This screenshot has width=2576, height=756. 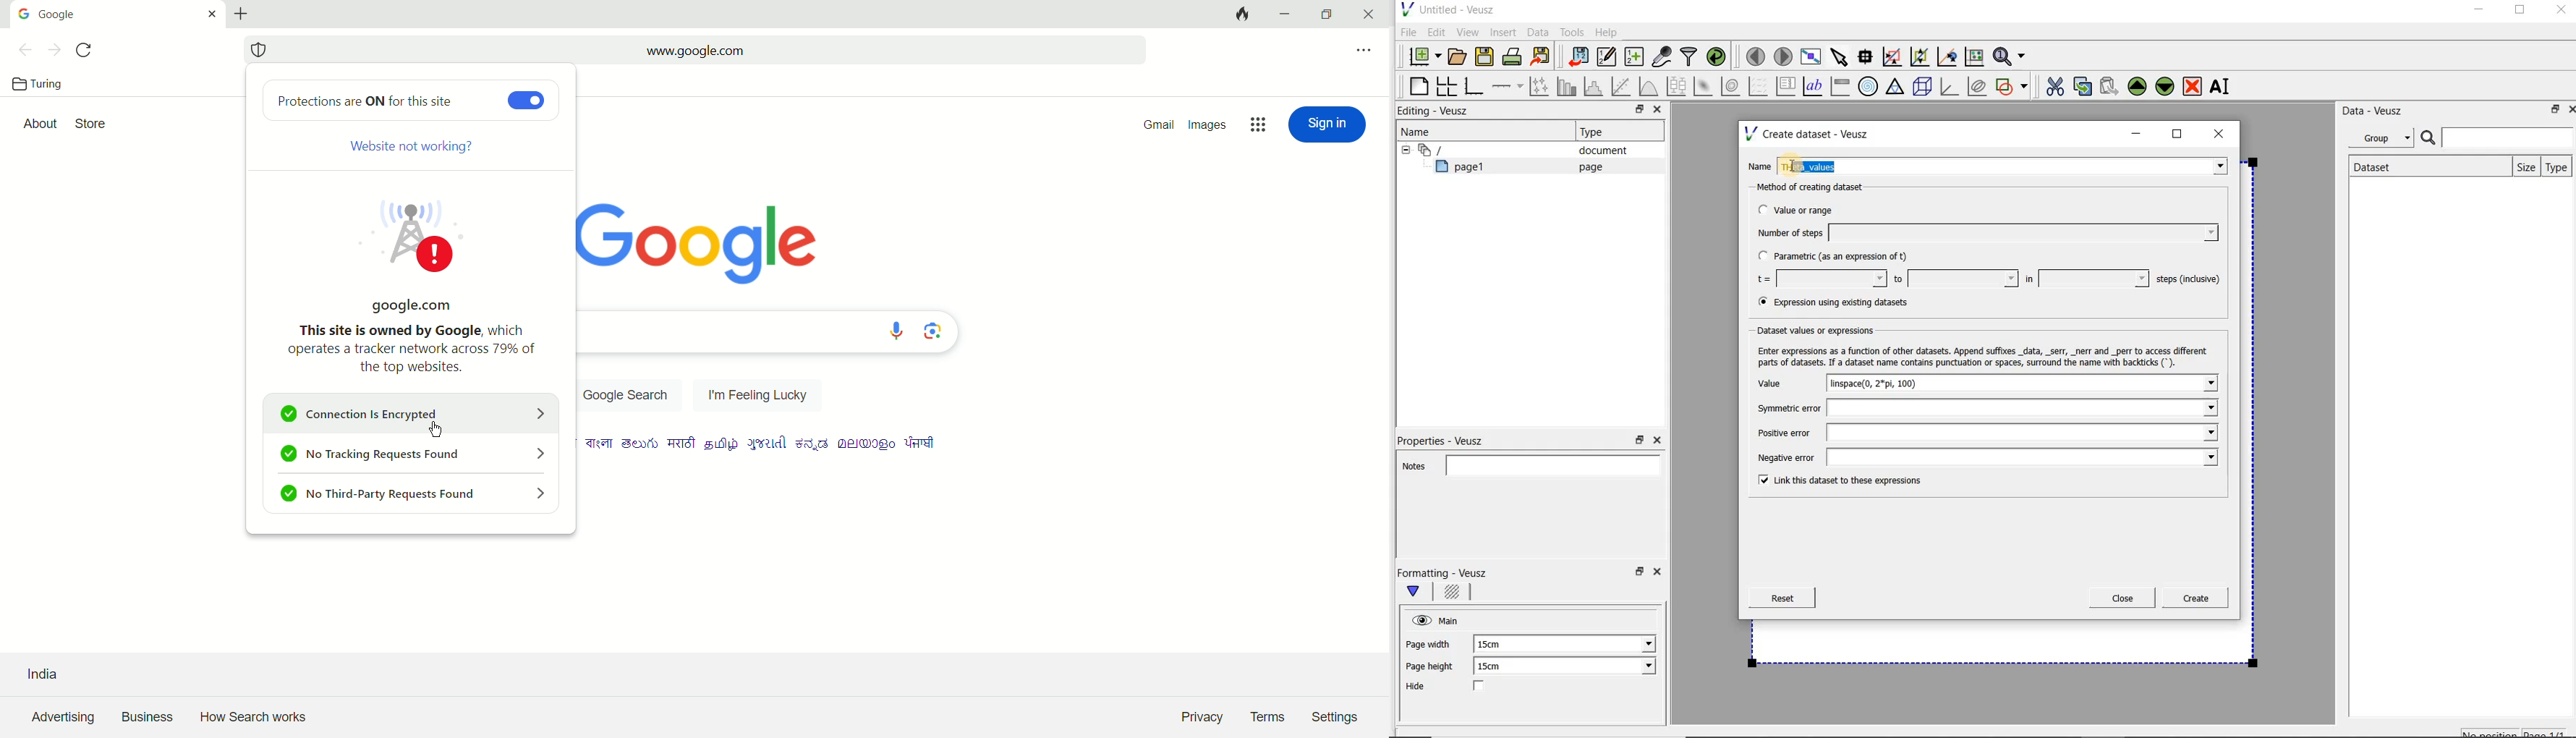 I want to click on add bookmark, so click(x=1126, y=49).